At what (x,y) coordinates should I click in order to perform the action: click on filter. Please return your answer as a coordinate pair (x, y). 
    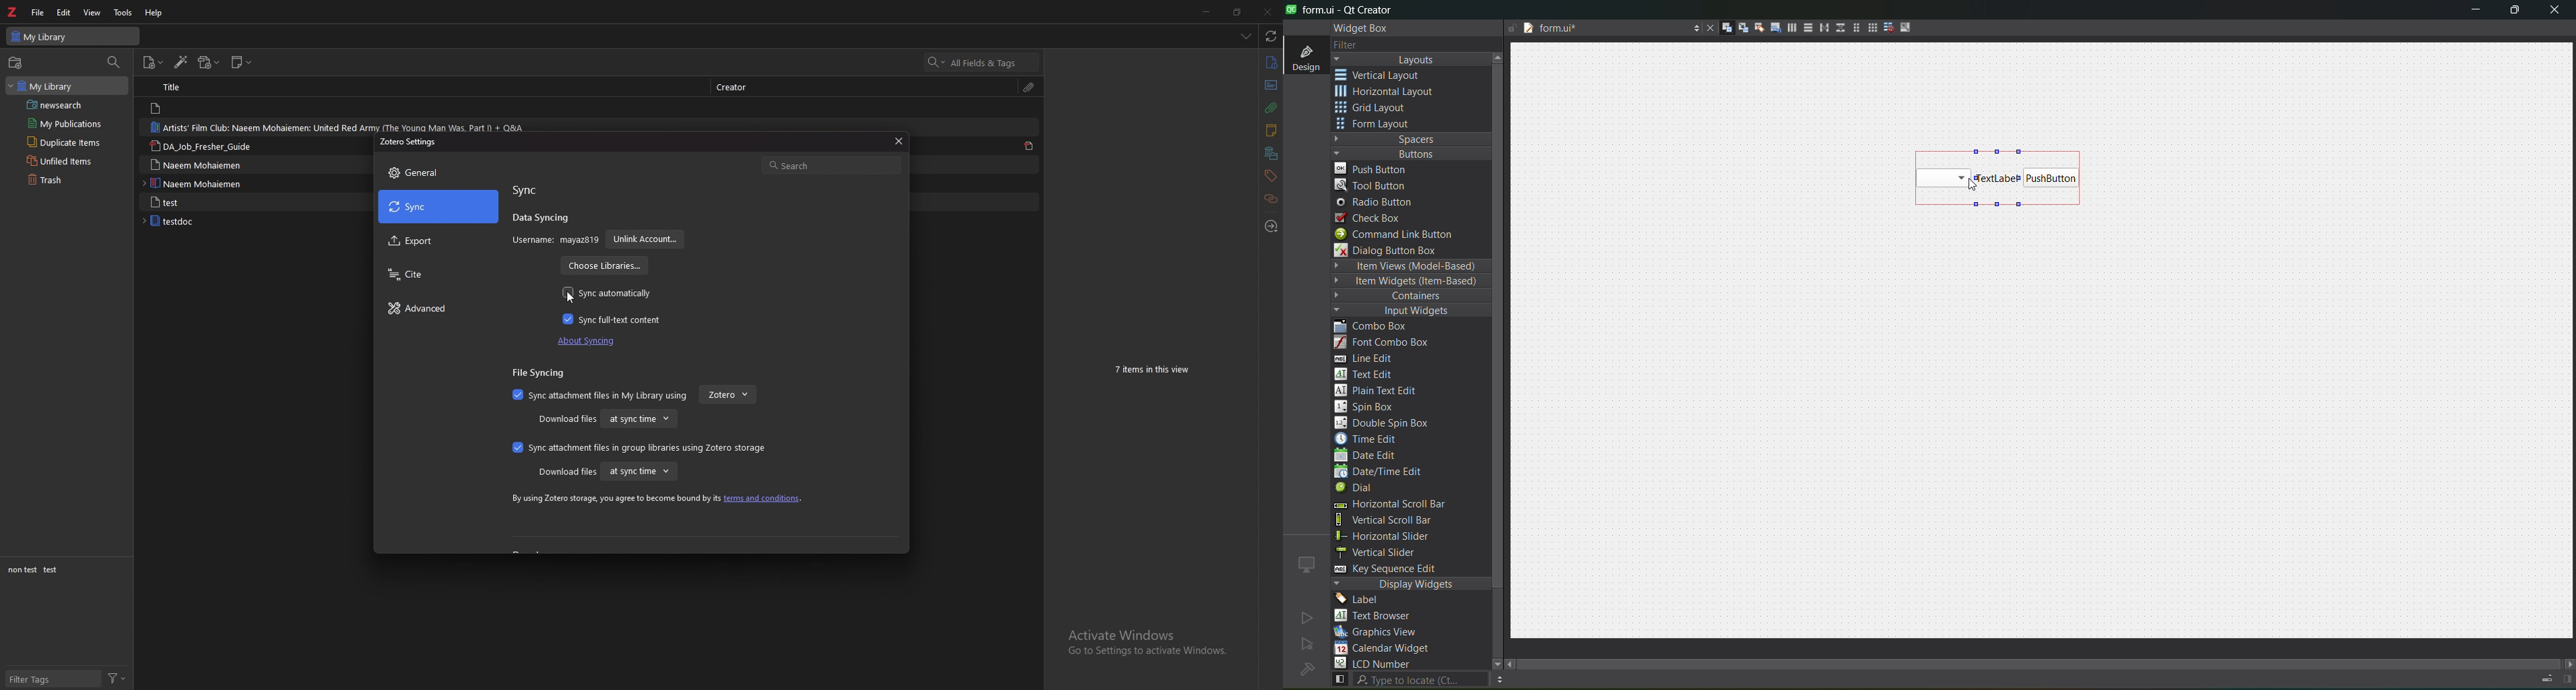
    Looking at the image, I should click on (116, 677).